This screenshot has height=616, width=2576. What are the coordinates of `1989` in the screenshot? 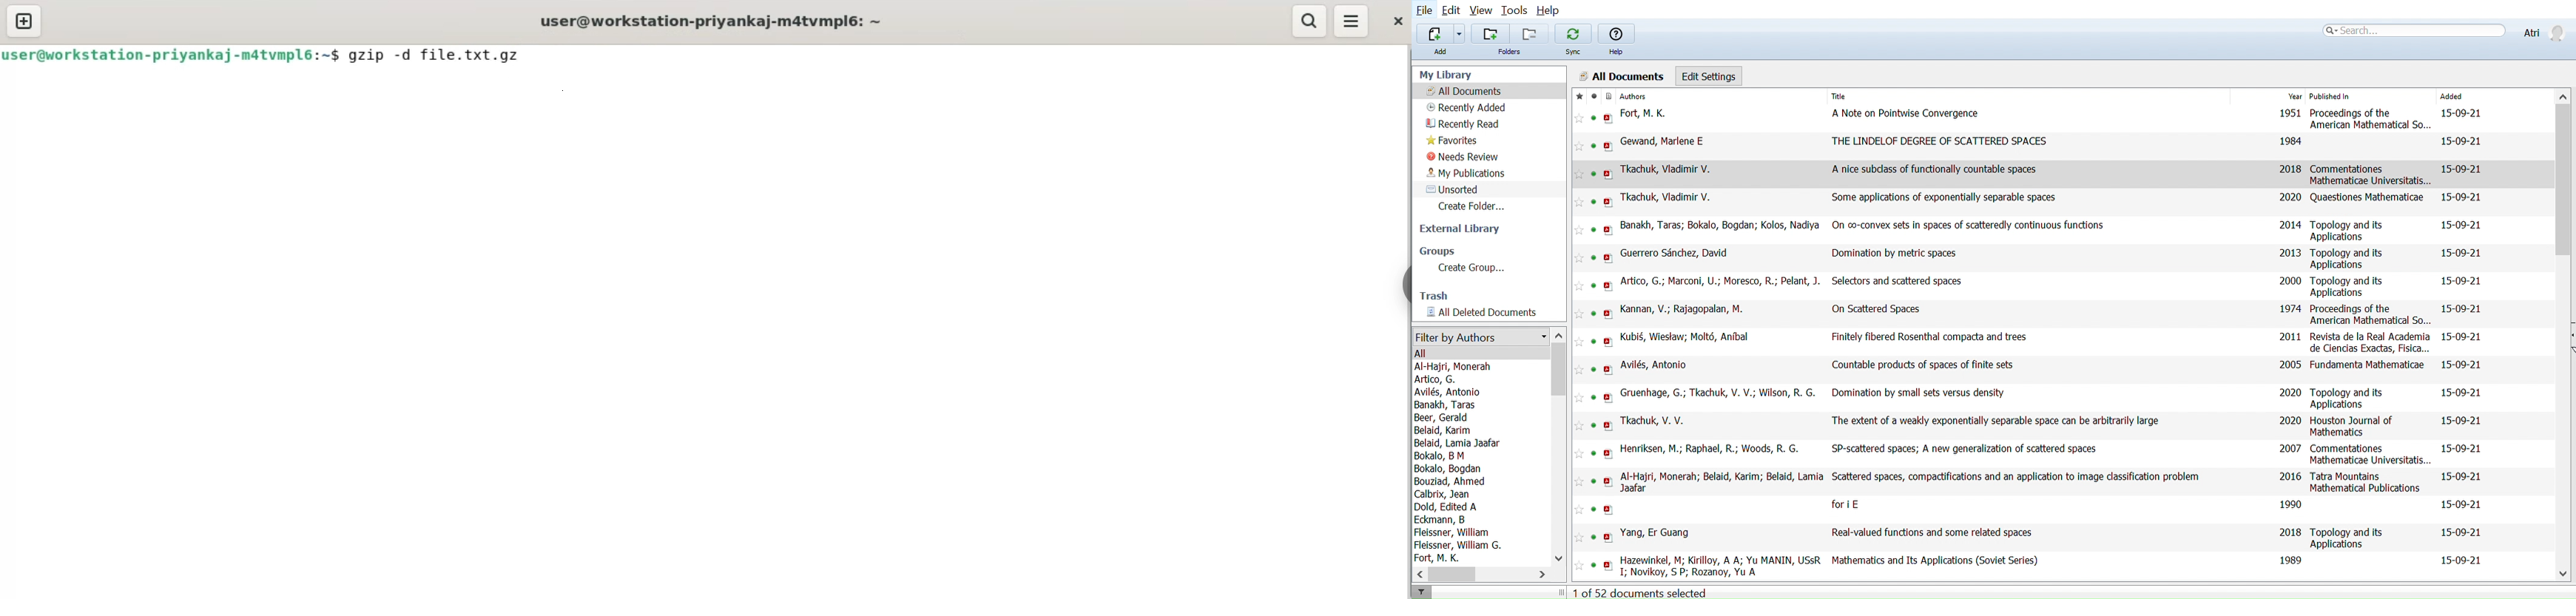 It's located at (2292, 560).